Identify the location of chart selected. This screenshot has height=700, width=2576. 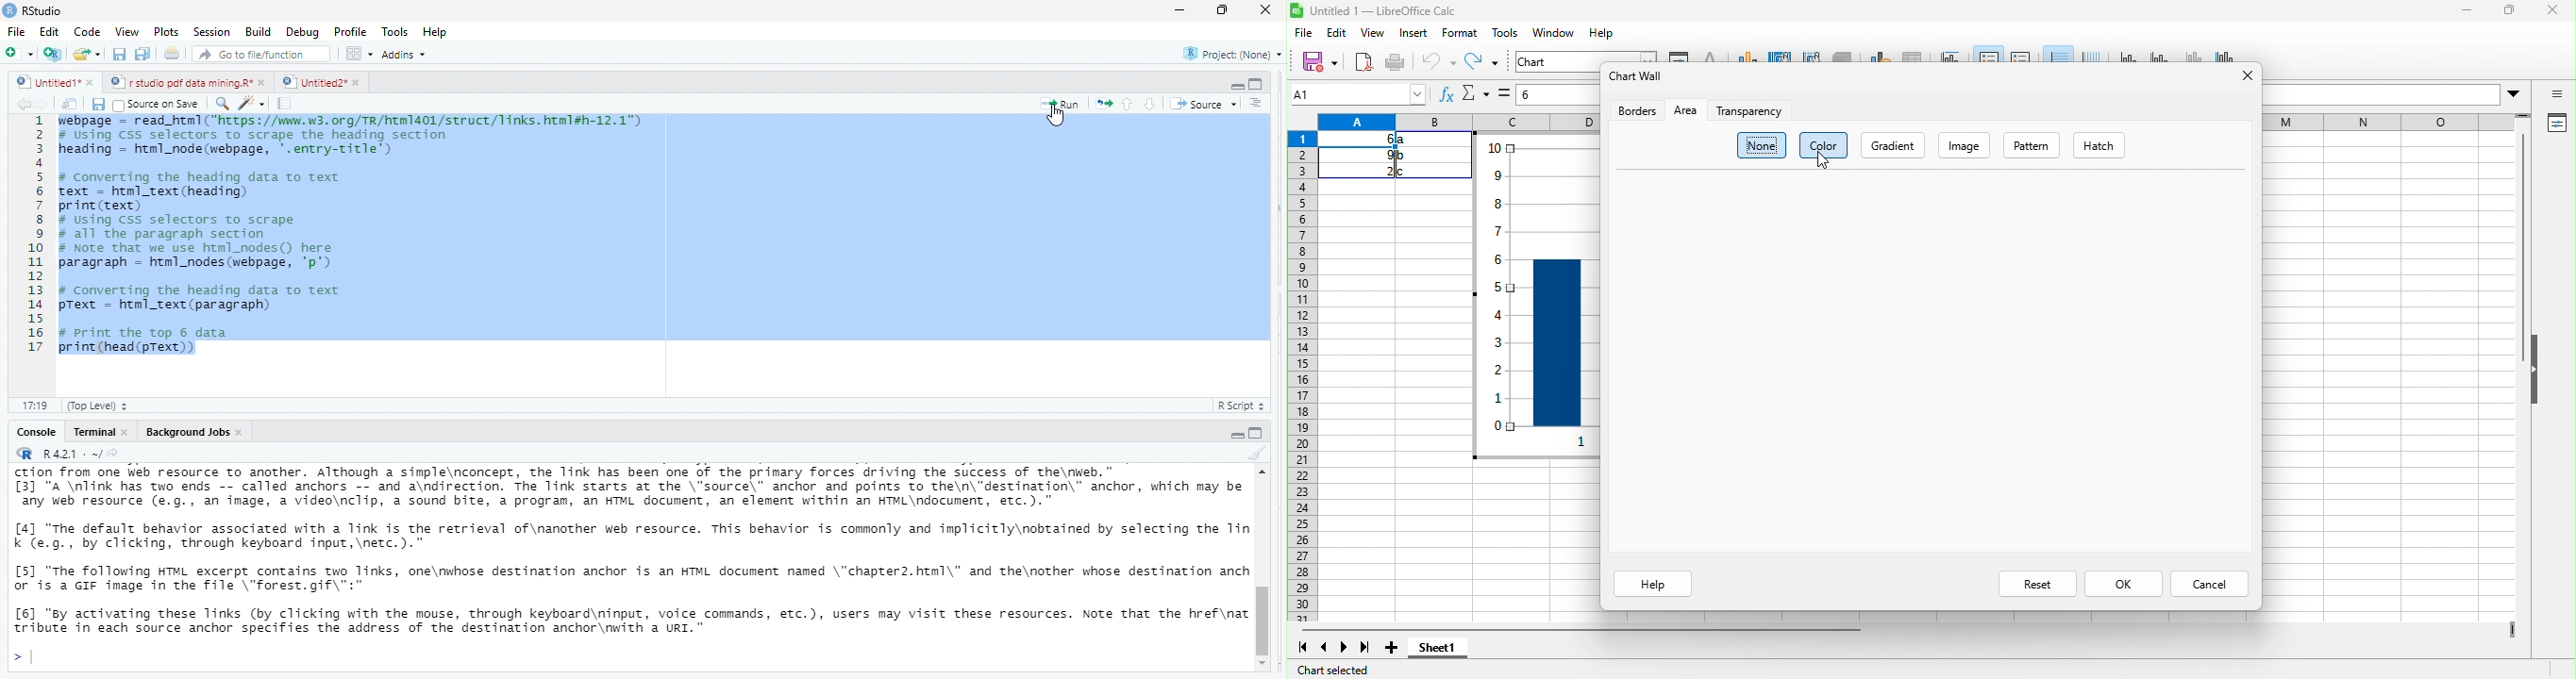
(1343, 670).